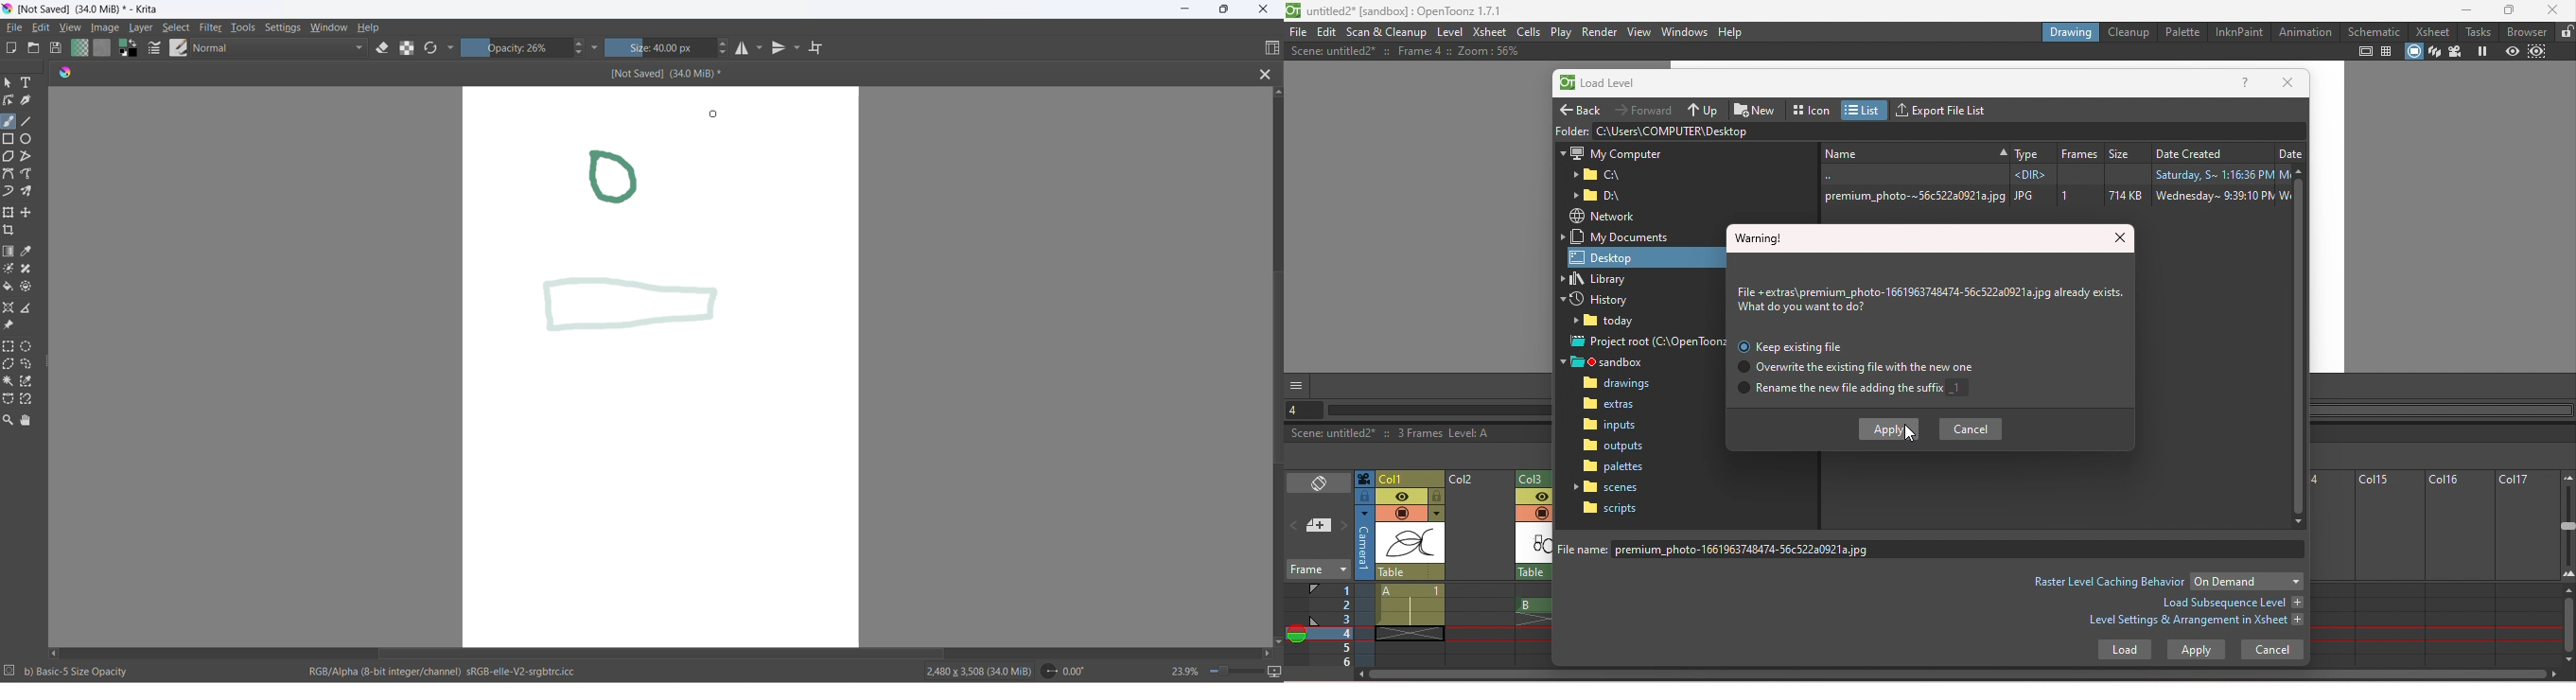  What do you see at coordinates (1236, 673) in the screenshot?
I see `zoom slider` at bounding box center [1236, 673].